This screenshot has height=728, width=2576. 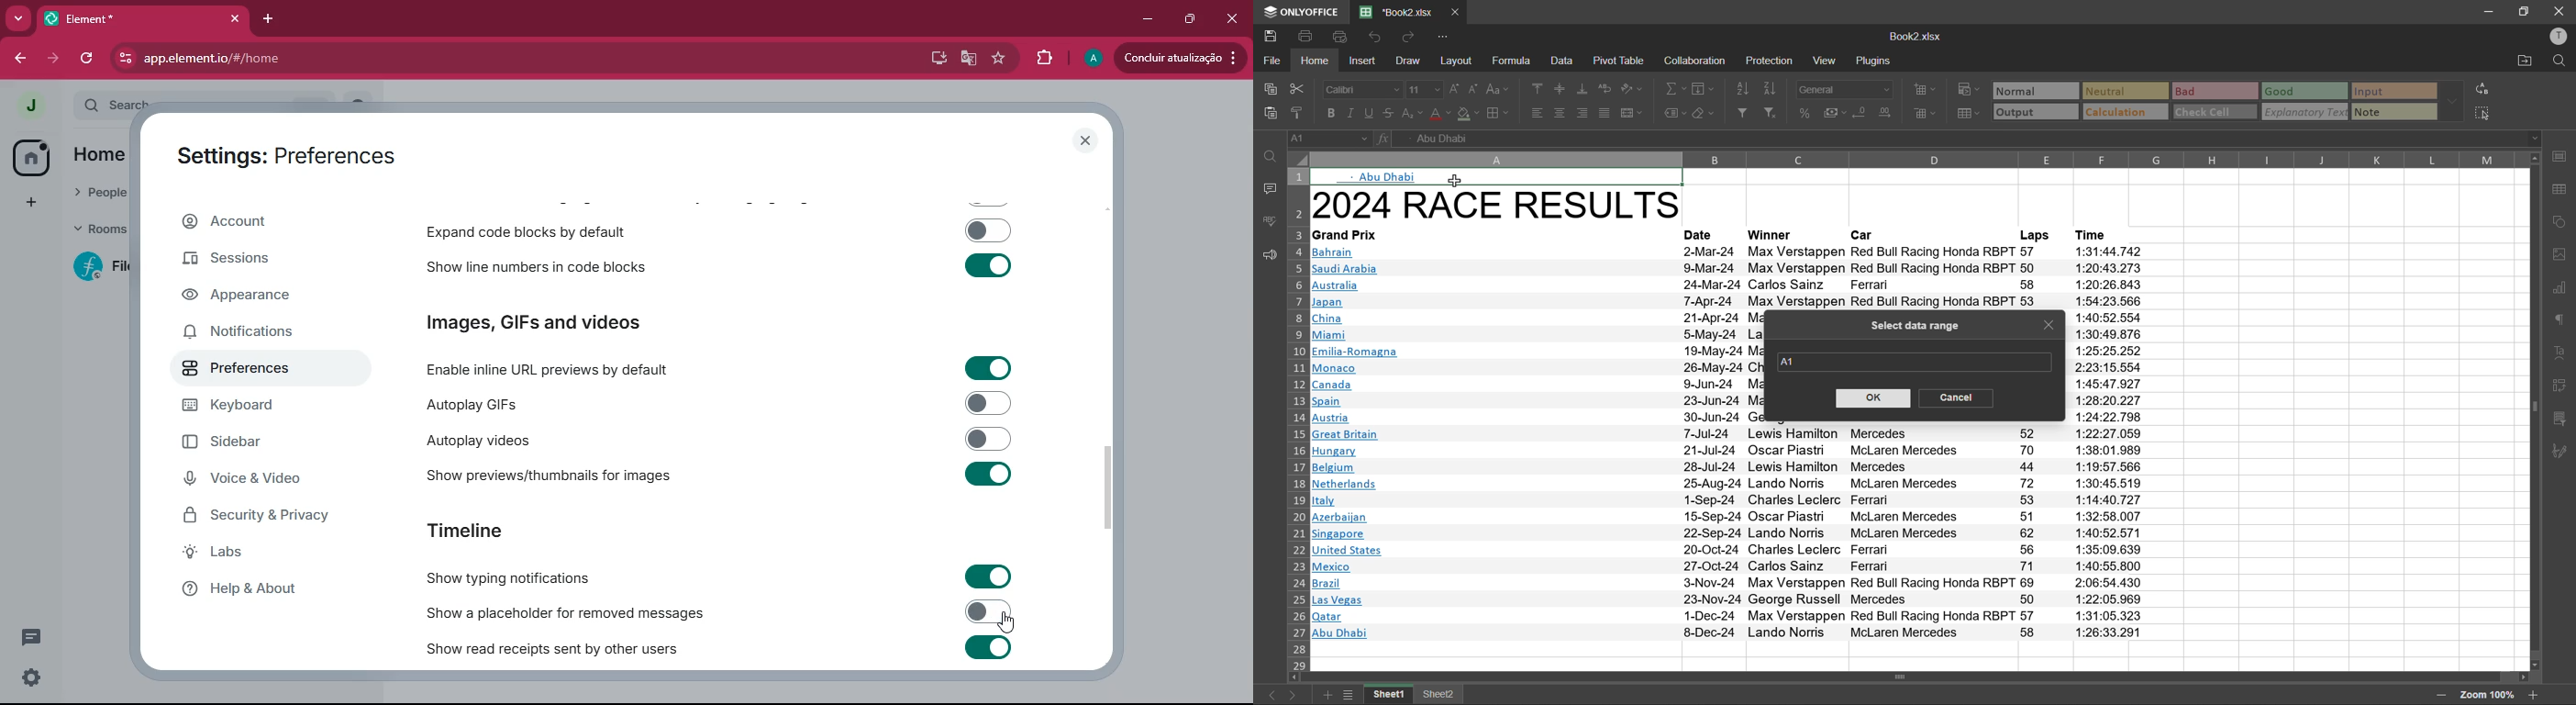 I want to click on Time , so click(x=2122, y=479).